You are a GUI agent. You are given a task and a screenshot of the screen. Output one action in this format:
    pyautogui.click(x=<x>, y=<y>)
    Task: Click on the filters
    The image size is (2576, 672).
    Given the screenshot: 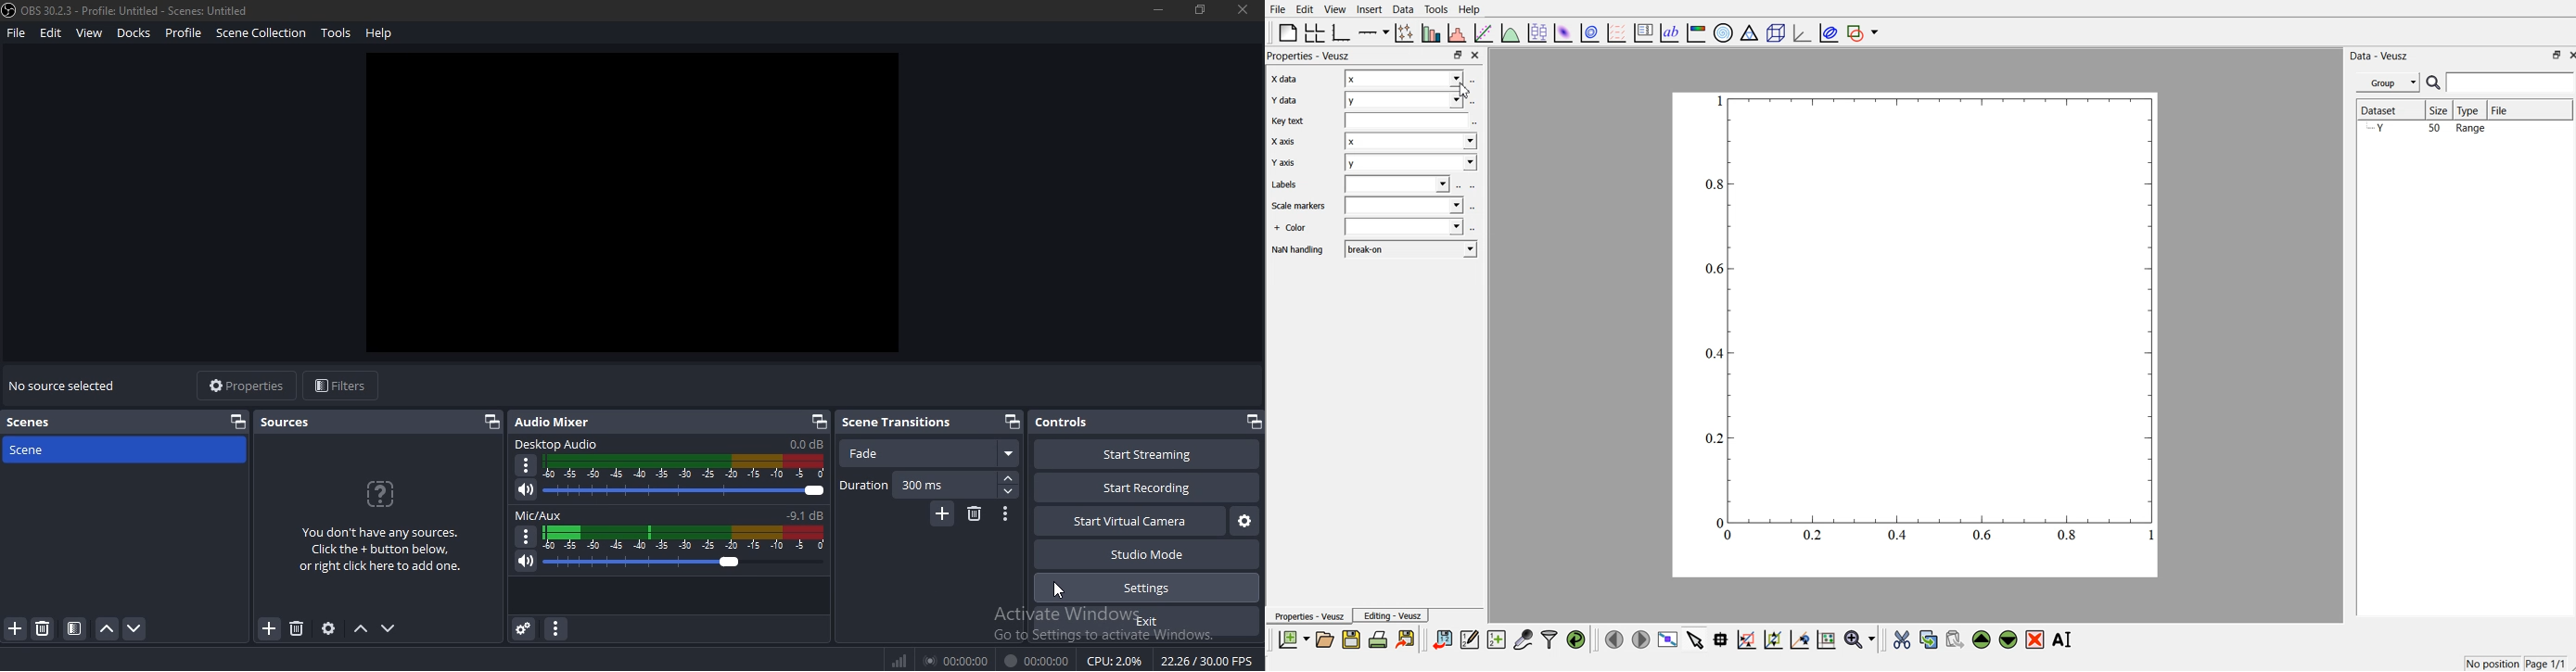 What is the action you would take?
    pyautogui.click(x=338, y=386)
    